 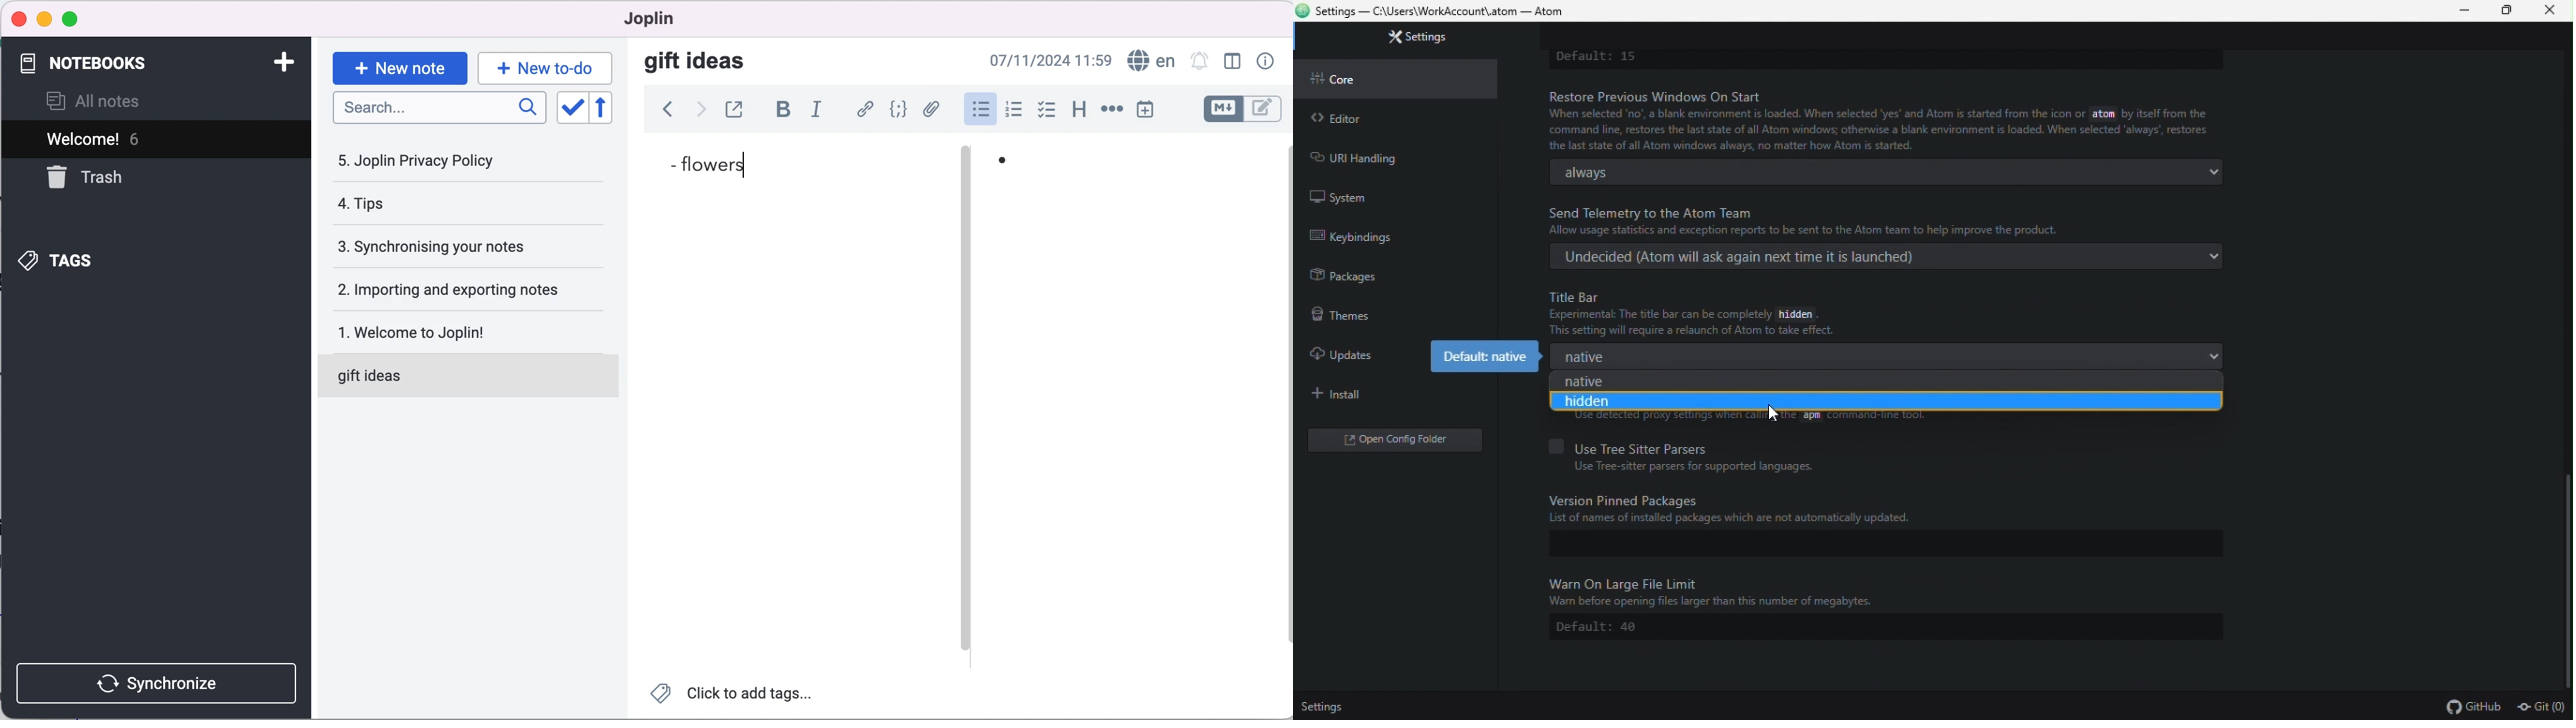 What do you see at coordinates (1324, 708) in the screenshot?
I see `settings` at bounding box center [1324, 708].